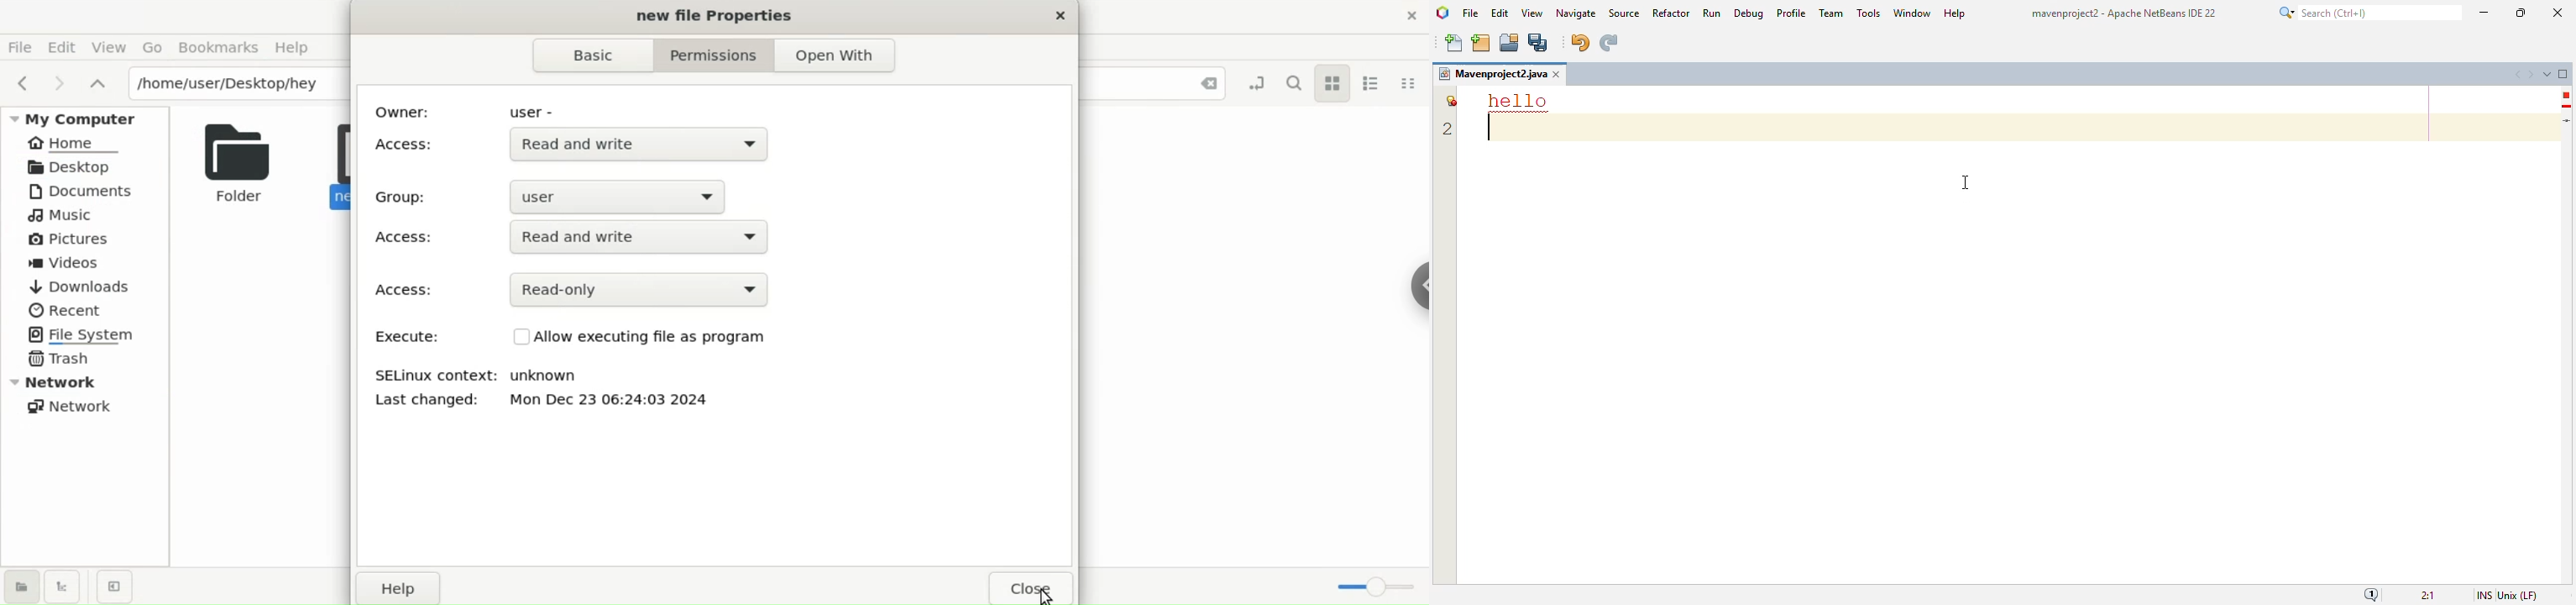 The height and width of the screenshot is (616, 2576). What do you see at coordinates (1793, 13) in the screenshot?
I see `profile` at bounding box center [1793, 13].